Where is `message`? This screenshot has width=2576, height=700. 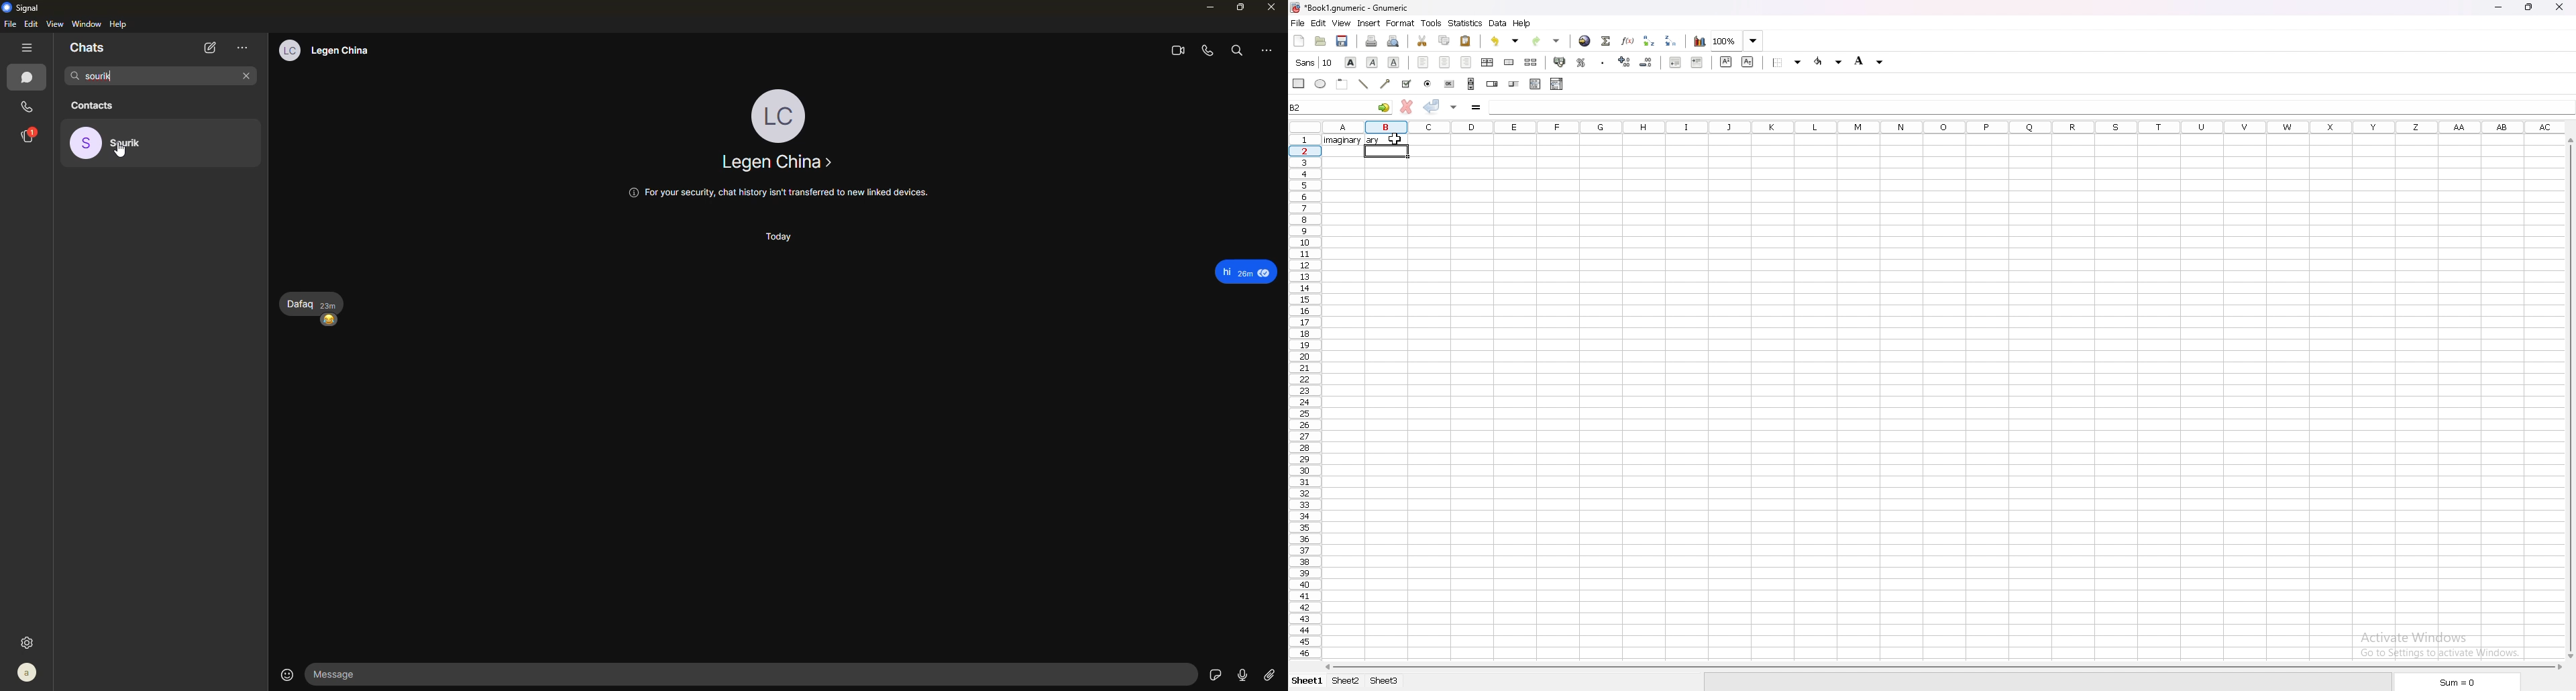
message is located at coordinates (757, 675).